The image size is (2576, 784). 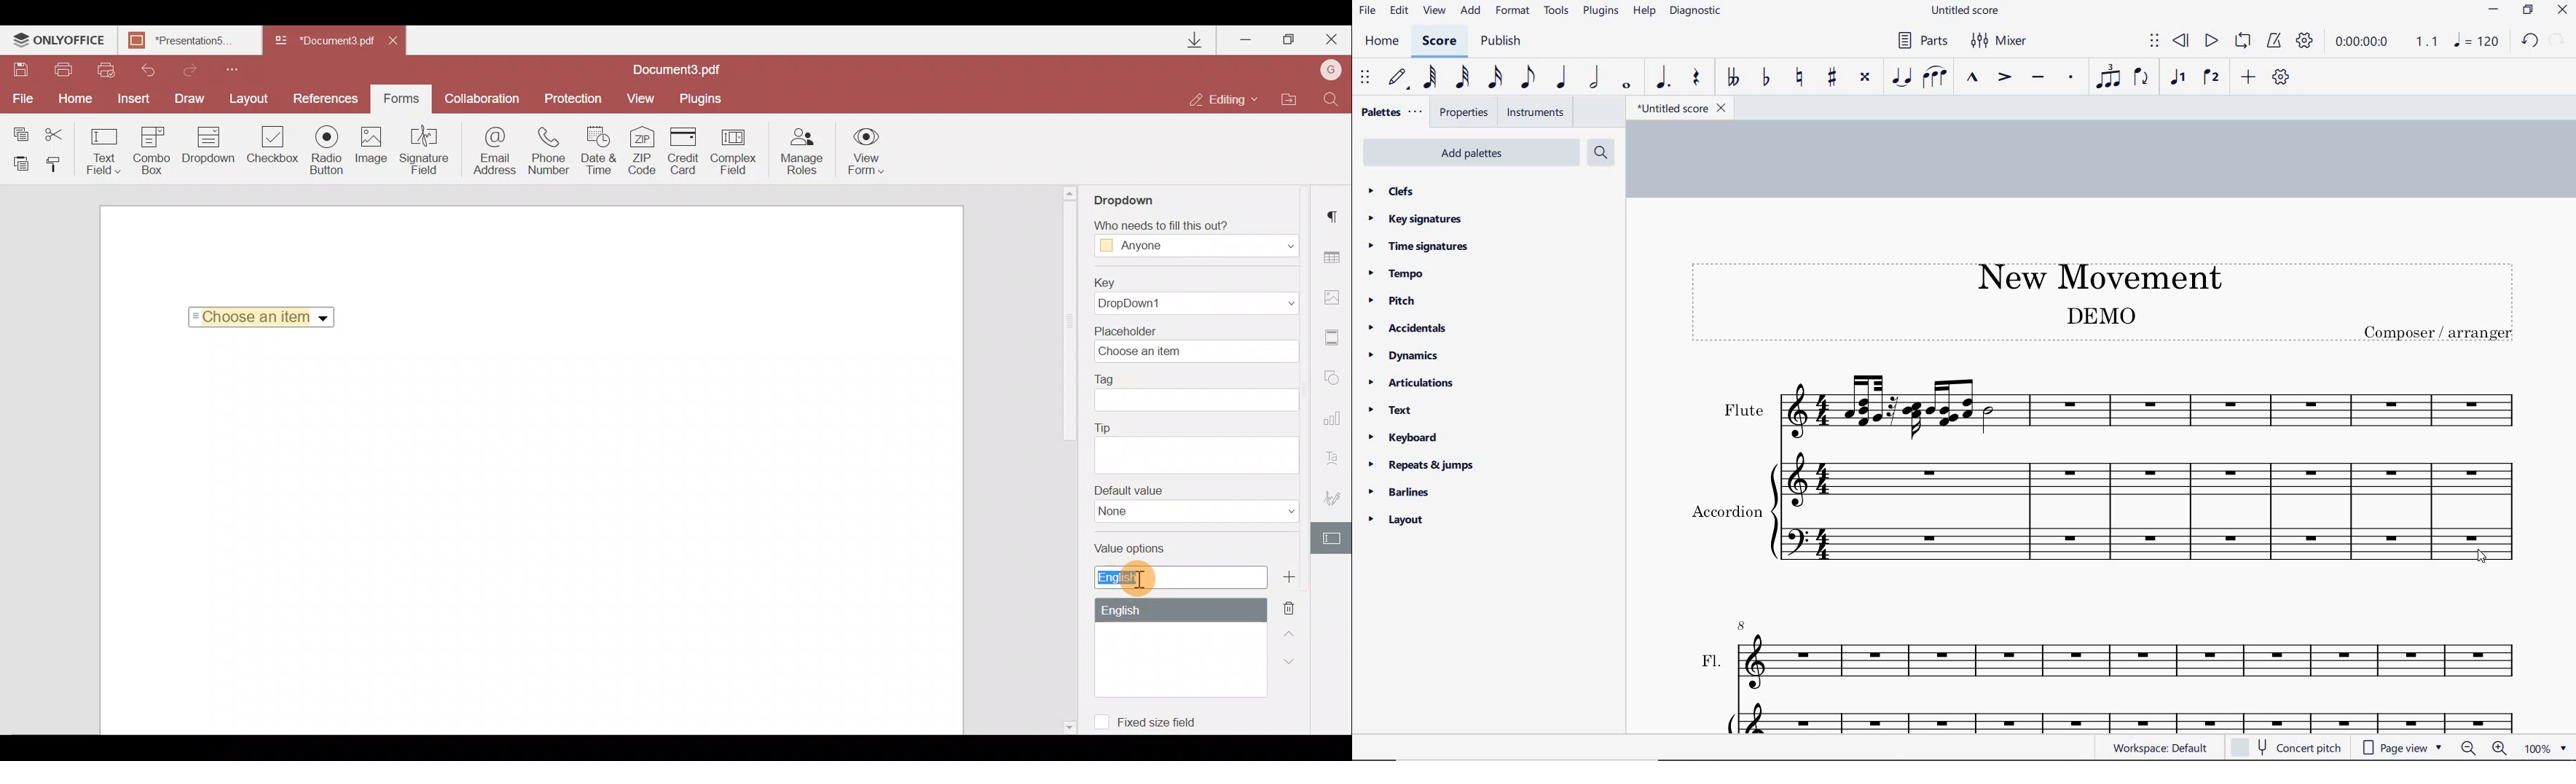 I want to click on half note, so click(x=1594, y=78).